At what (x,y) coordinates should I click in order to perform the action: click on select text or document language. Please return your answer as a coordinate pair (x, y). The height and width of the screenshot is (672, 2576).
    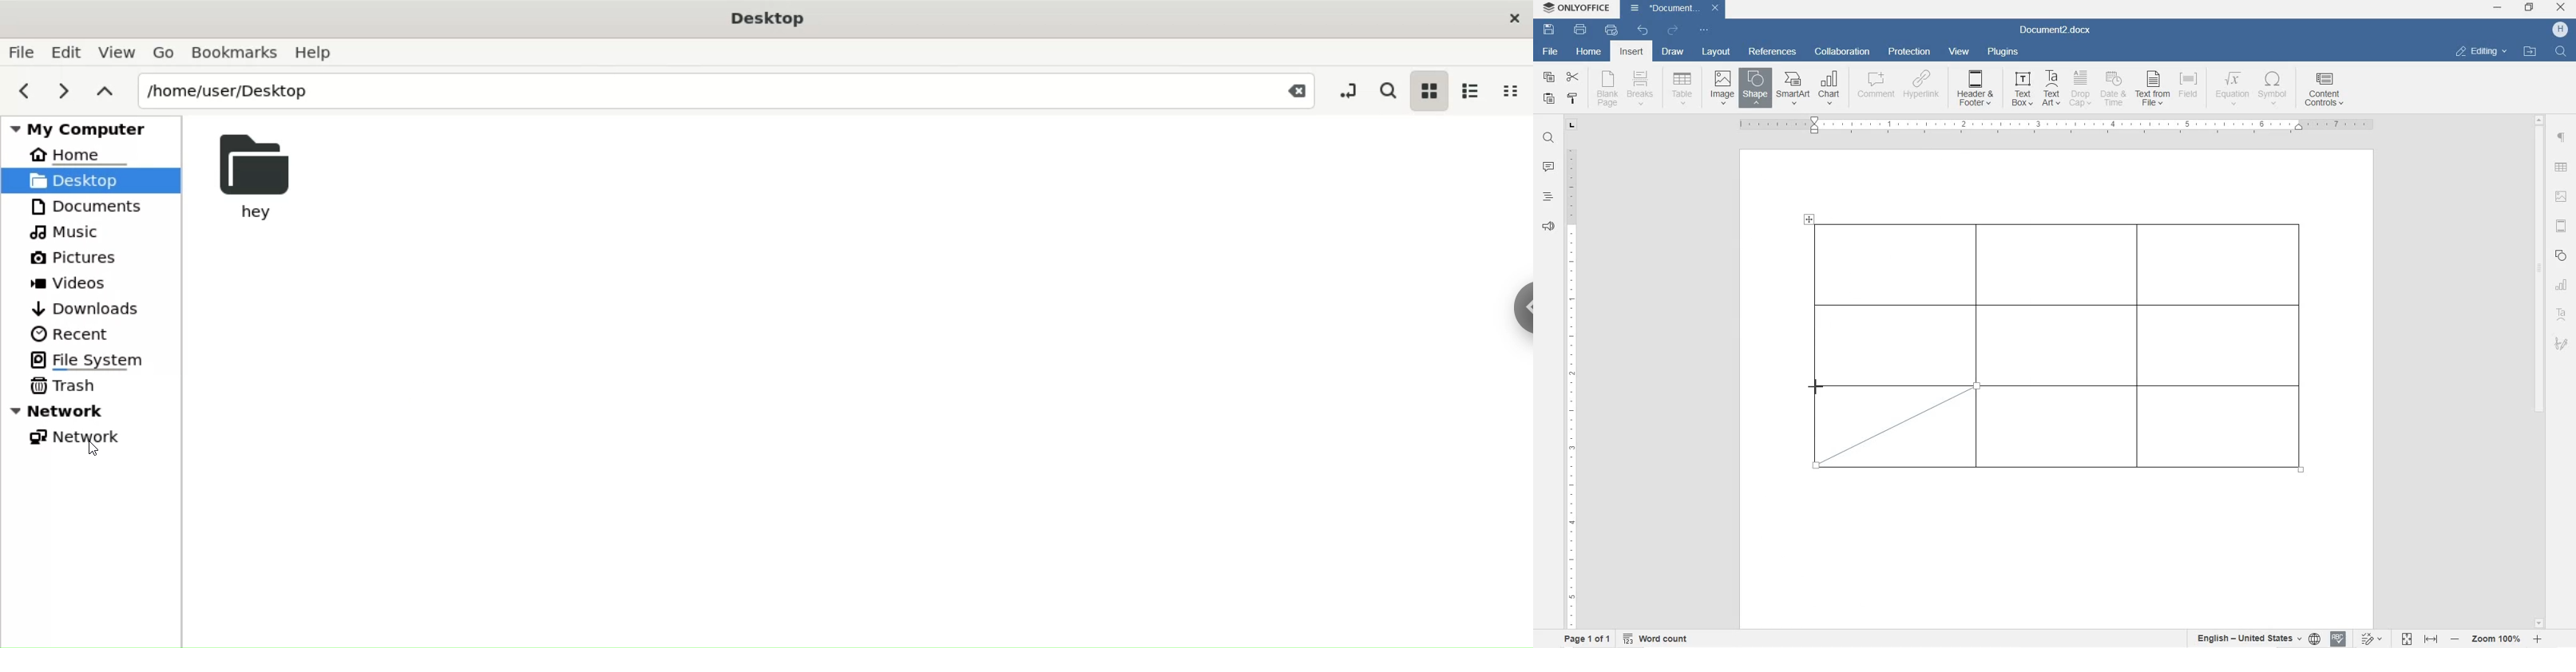
    Looking at the image, I should click on (2257, 640).